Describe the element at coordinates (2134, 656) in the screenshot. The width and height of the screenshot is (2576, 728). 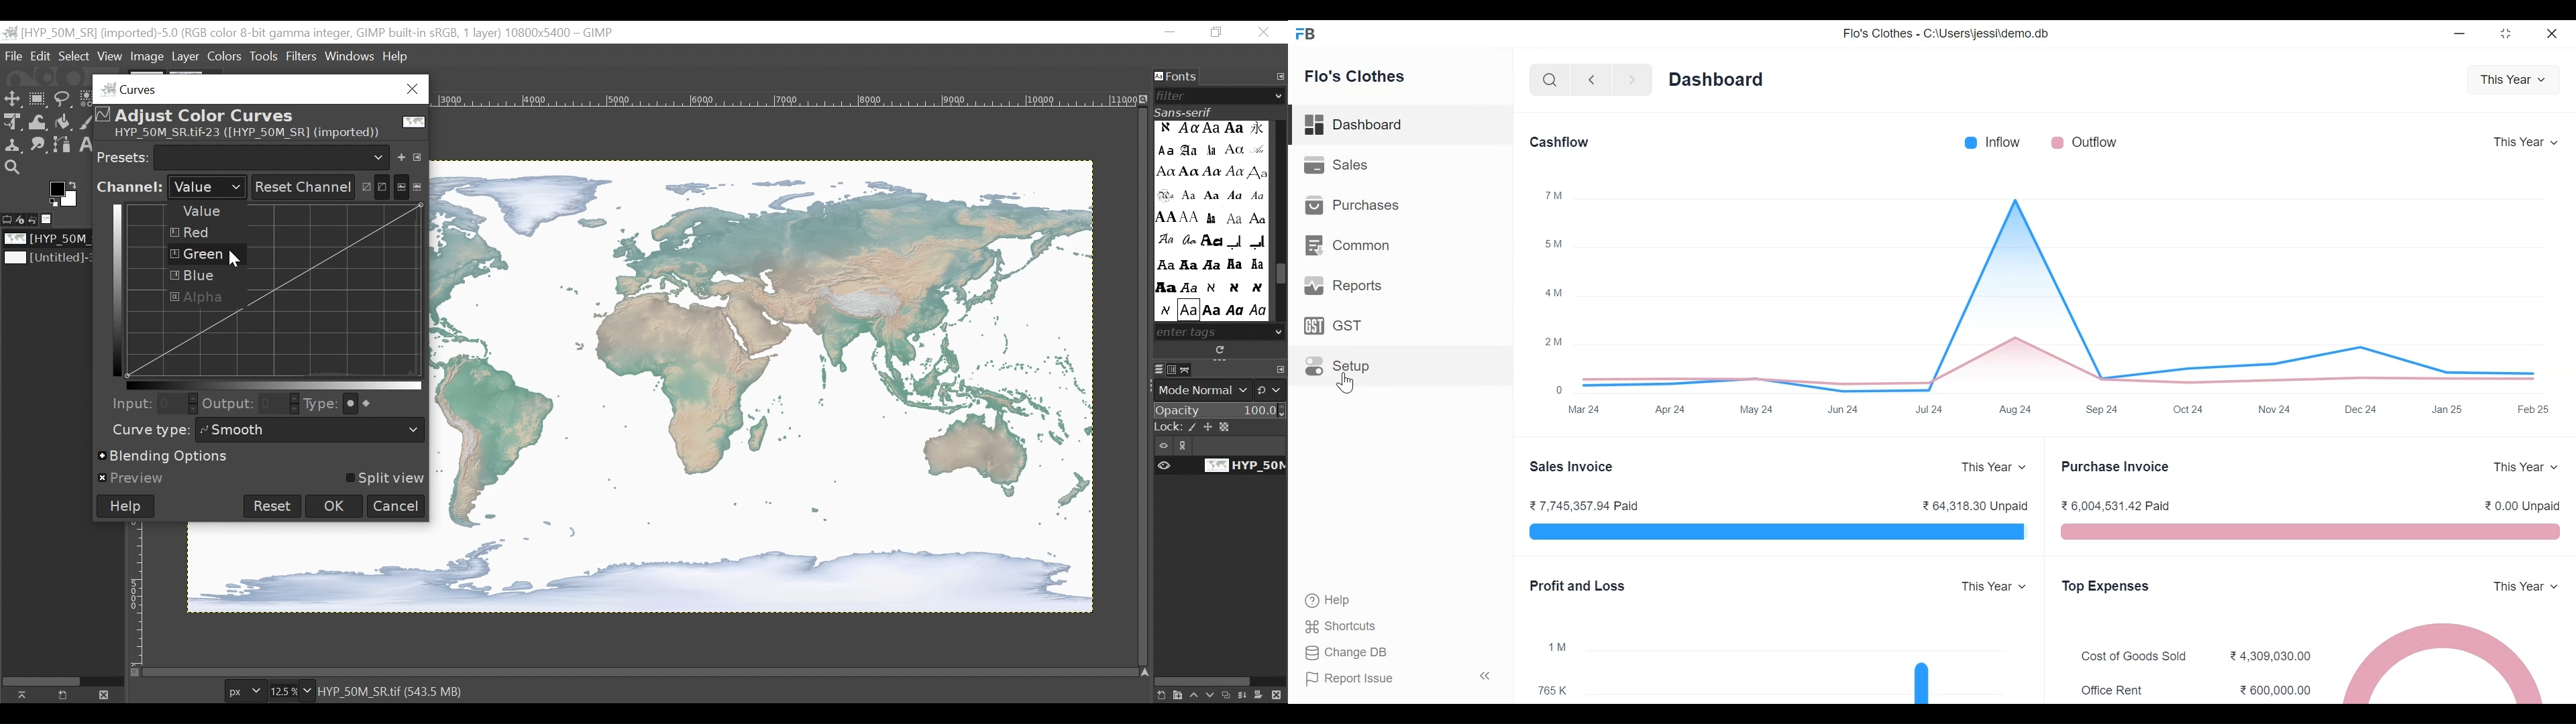
I see `Cost of Goods Sold` at that location.